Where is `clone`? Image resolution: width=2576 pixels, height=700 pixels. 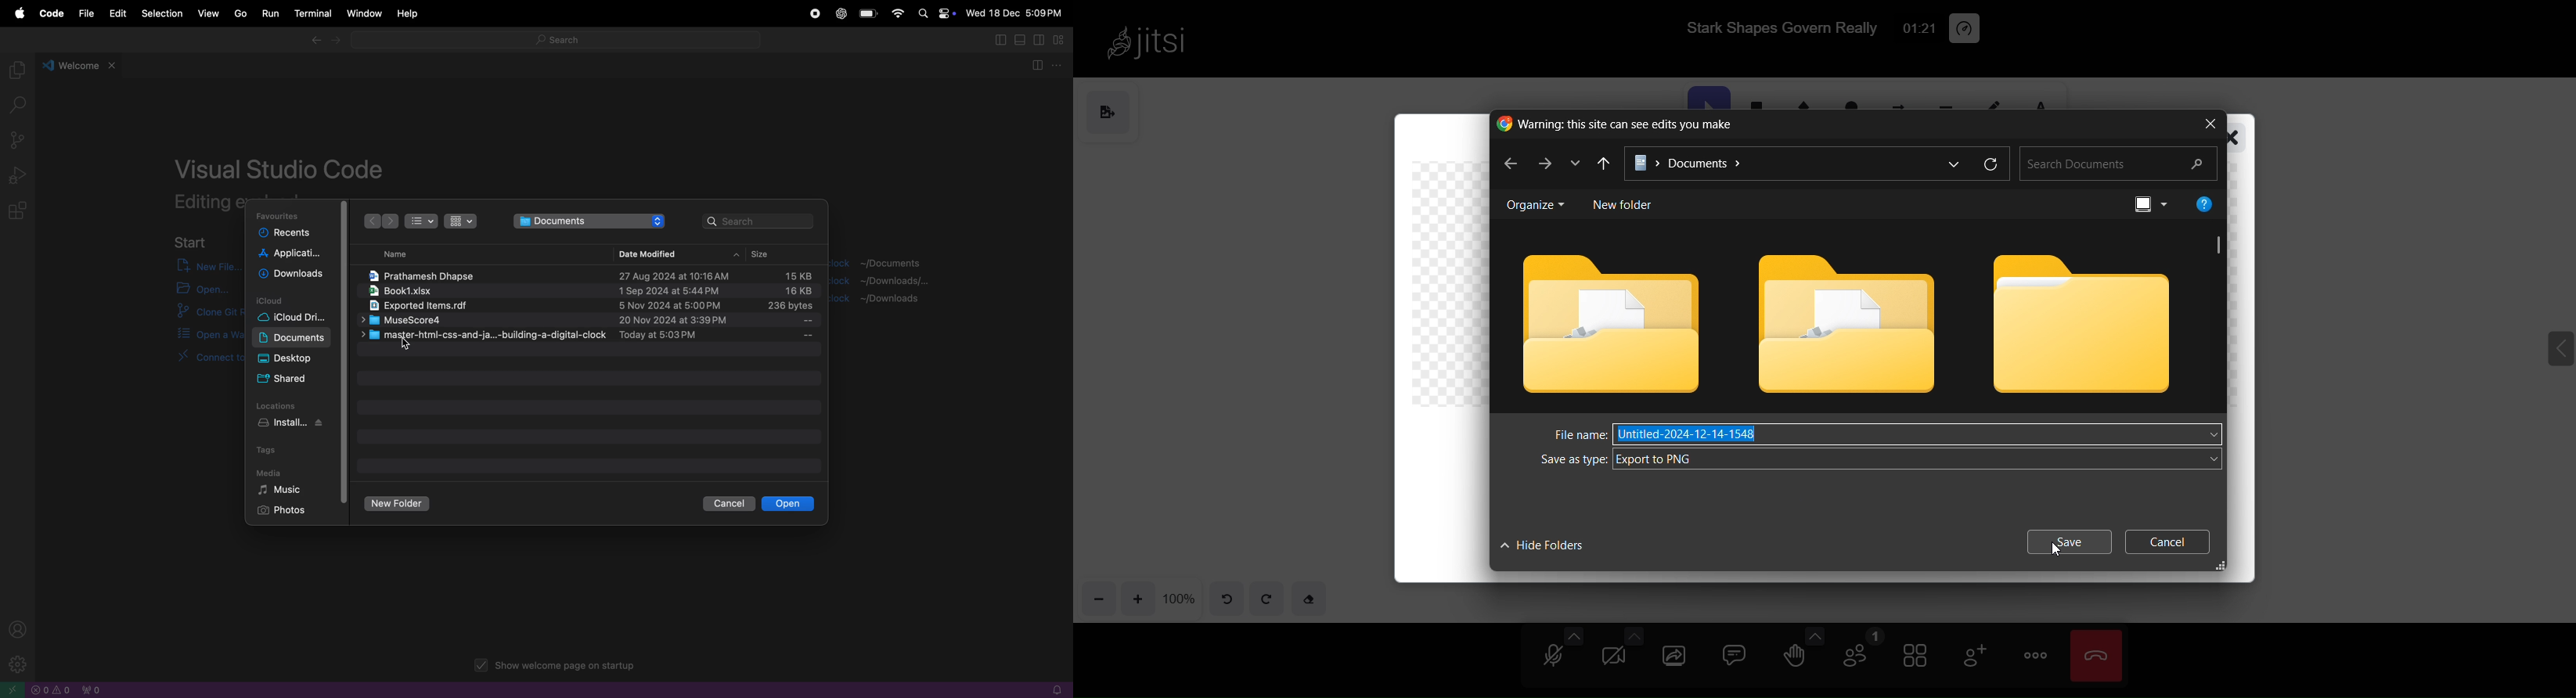 clone is located at coordinates (201, 313).